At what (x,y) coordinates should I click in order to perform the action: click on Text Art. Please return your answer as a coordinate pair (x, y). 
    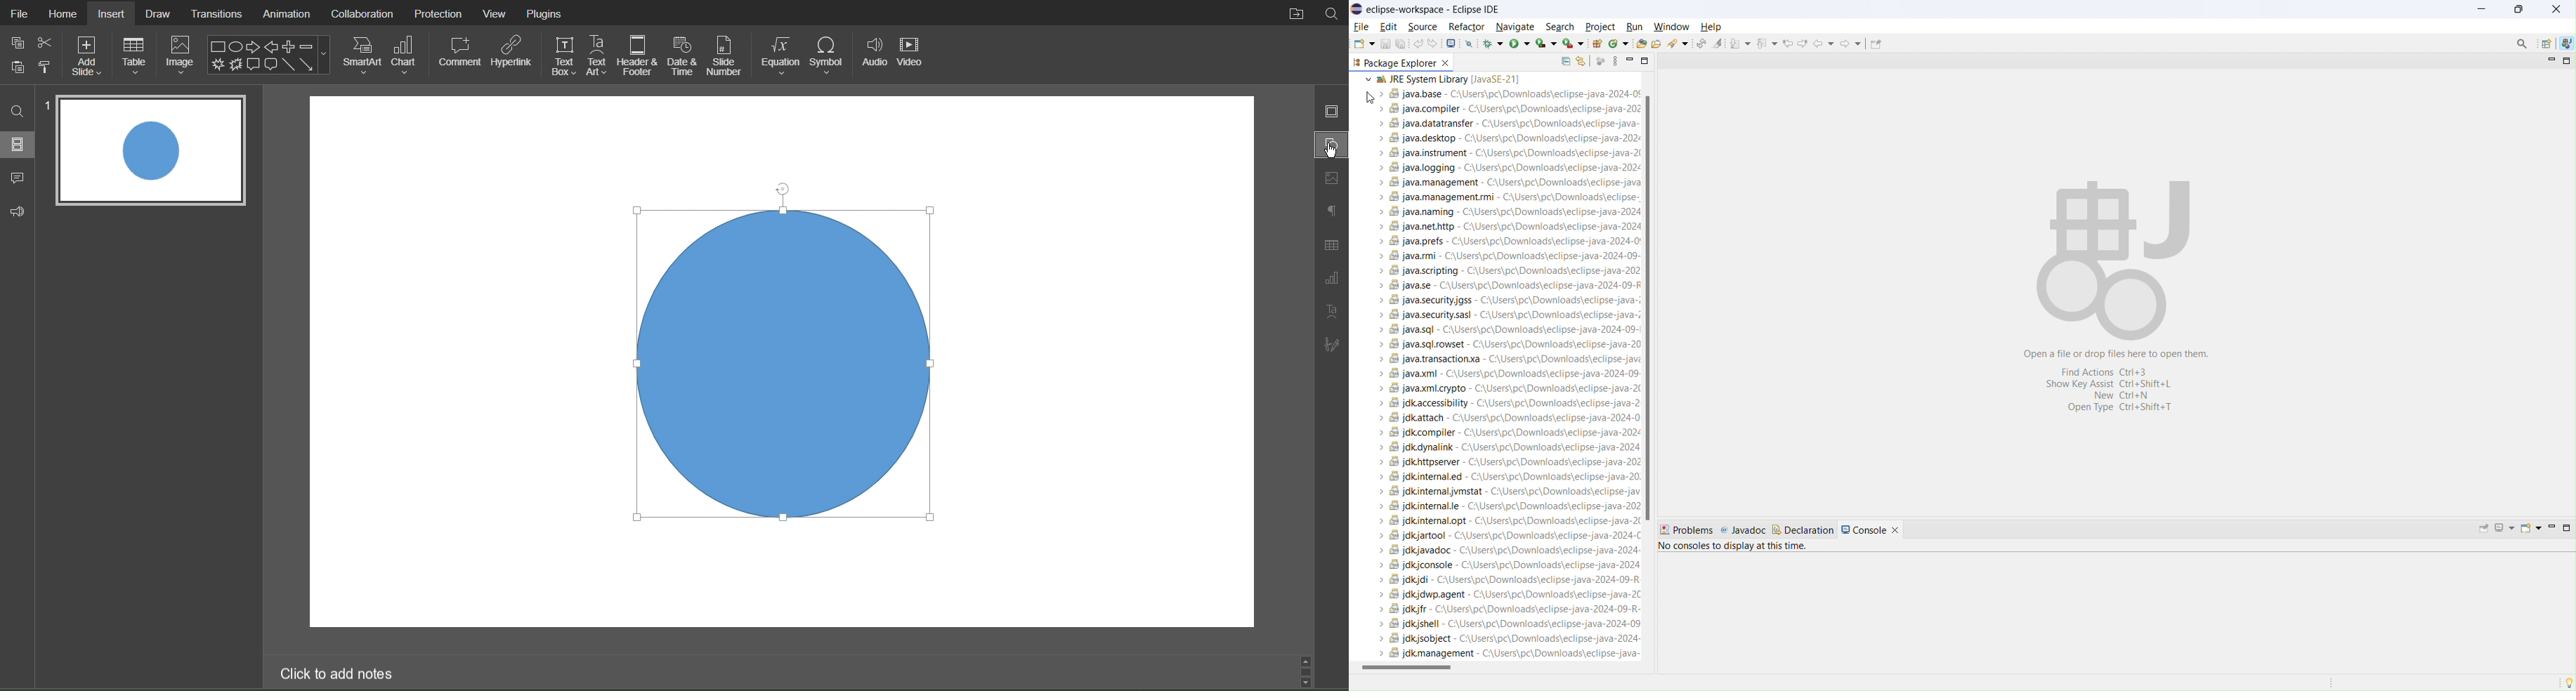
    Looking at the image, I should click on (601, 55).